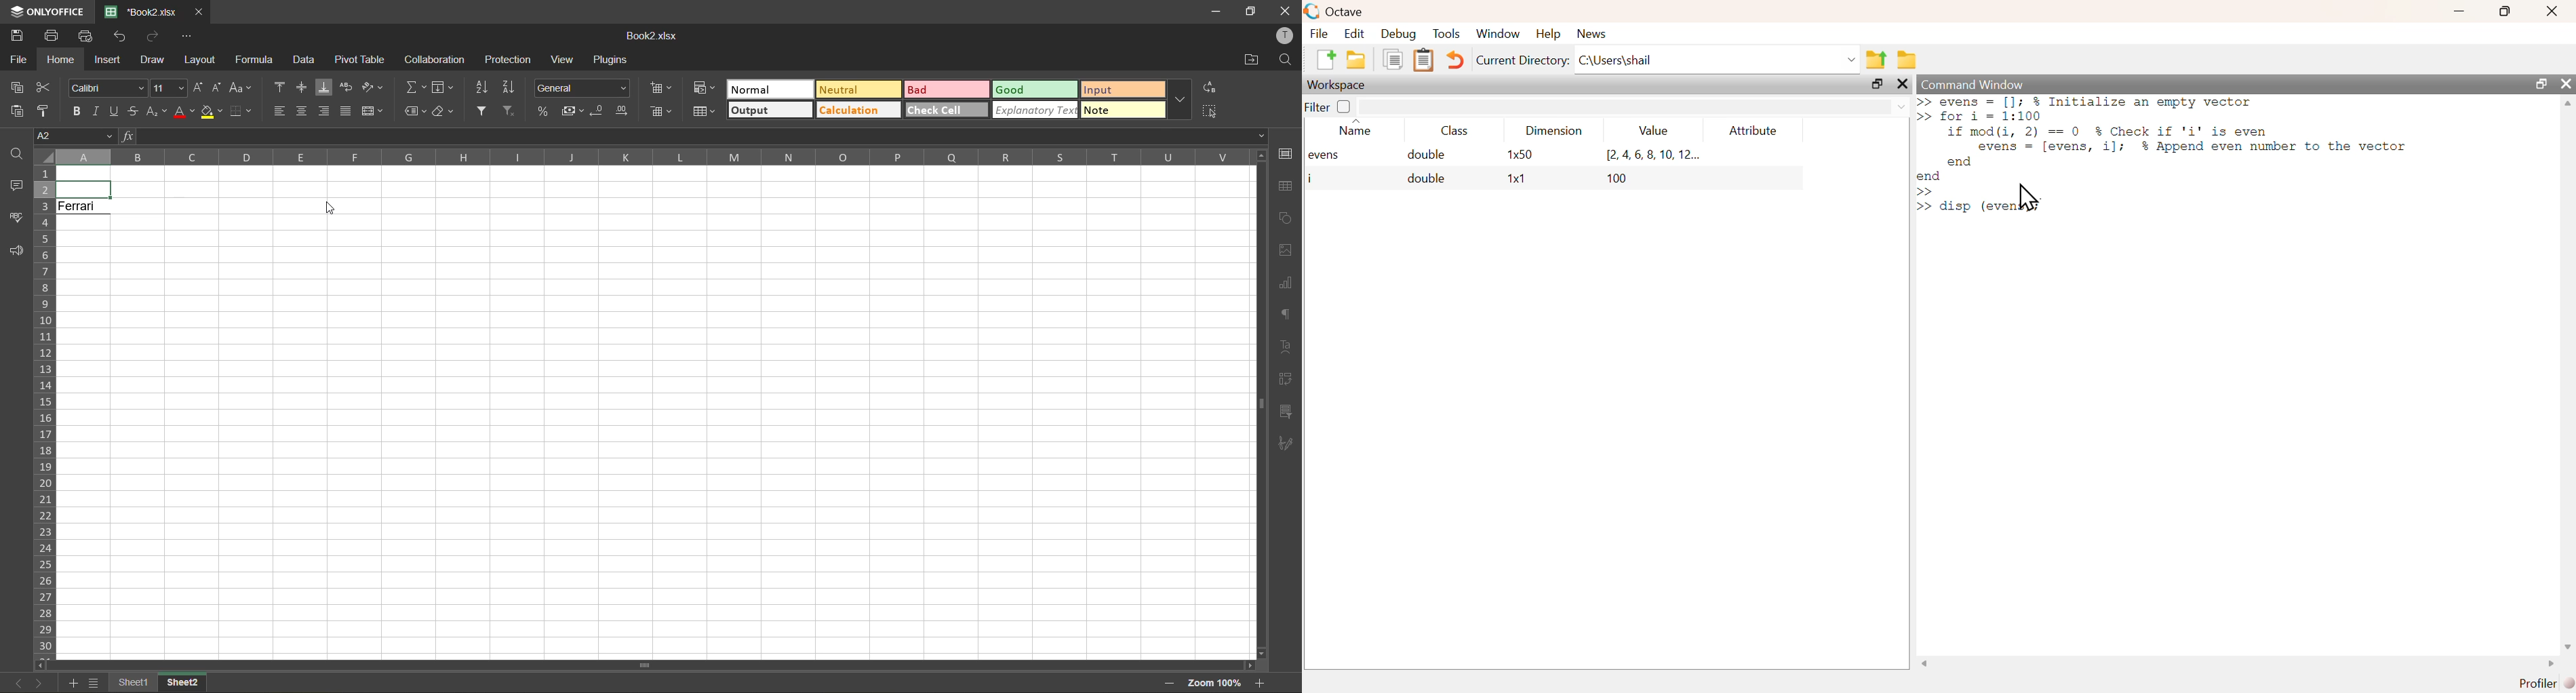  Describe the element at coordinates (413, 87) in the screenshot. I see `summation` at that location.